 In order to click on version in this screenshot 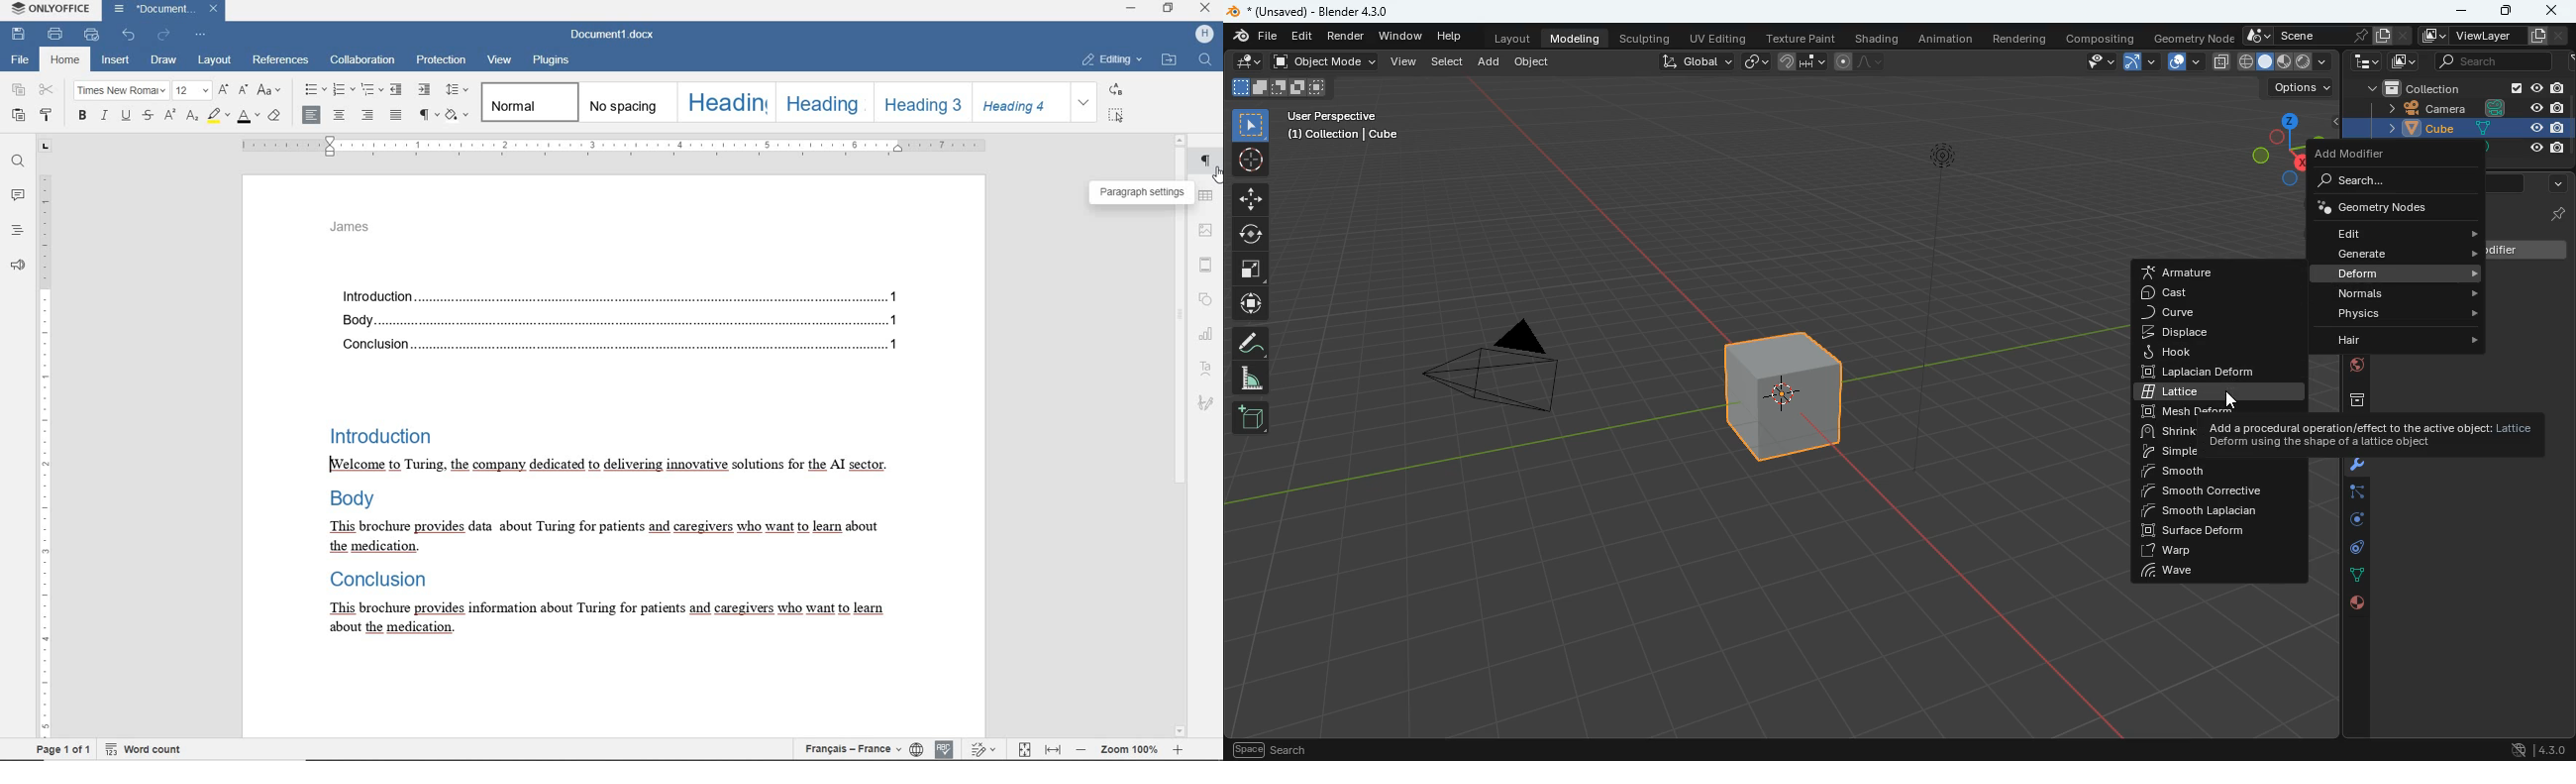, I will do `click(2532, 747)`.